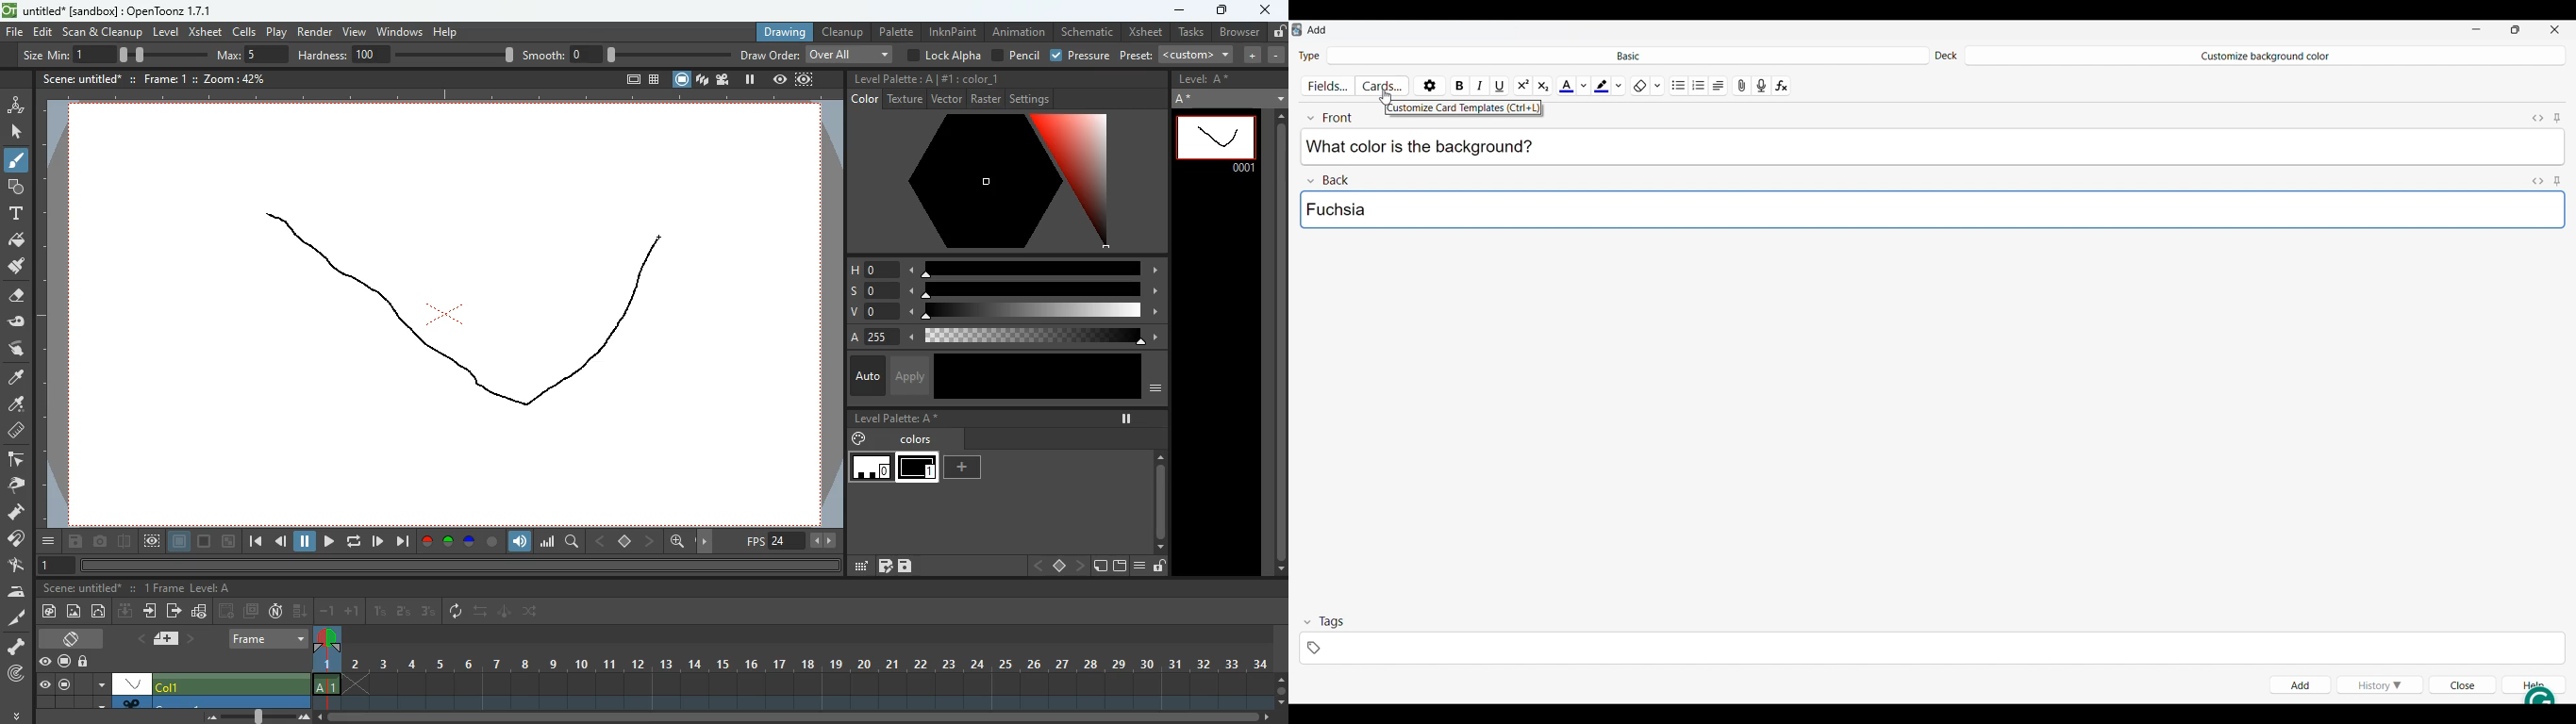 The image size is (2576, 728). I want to click on Alignment, so click(1718, 84).